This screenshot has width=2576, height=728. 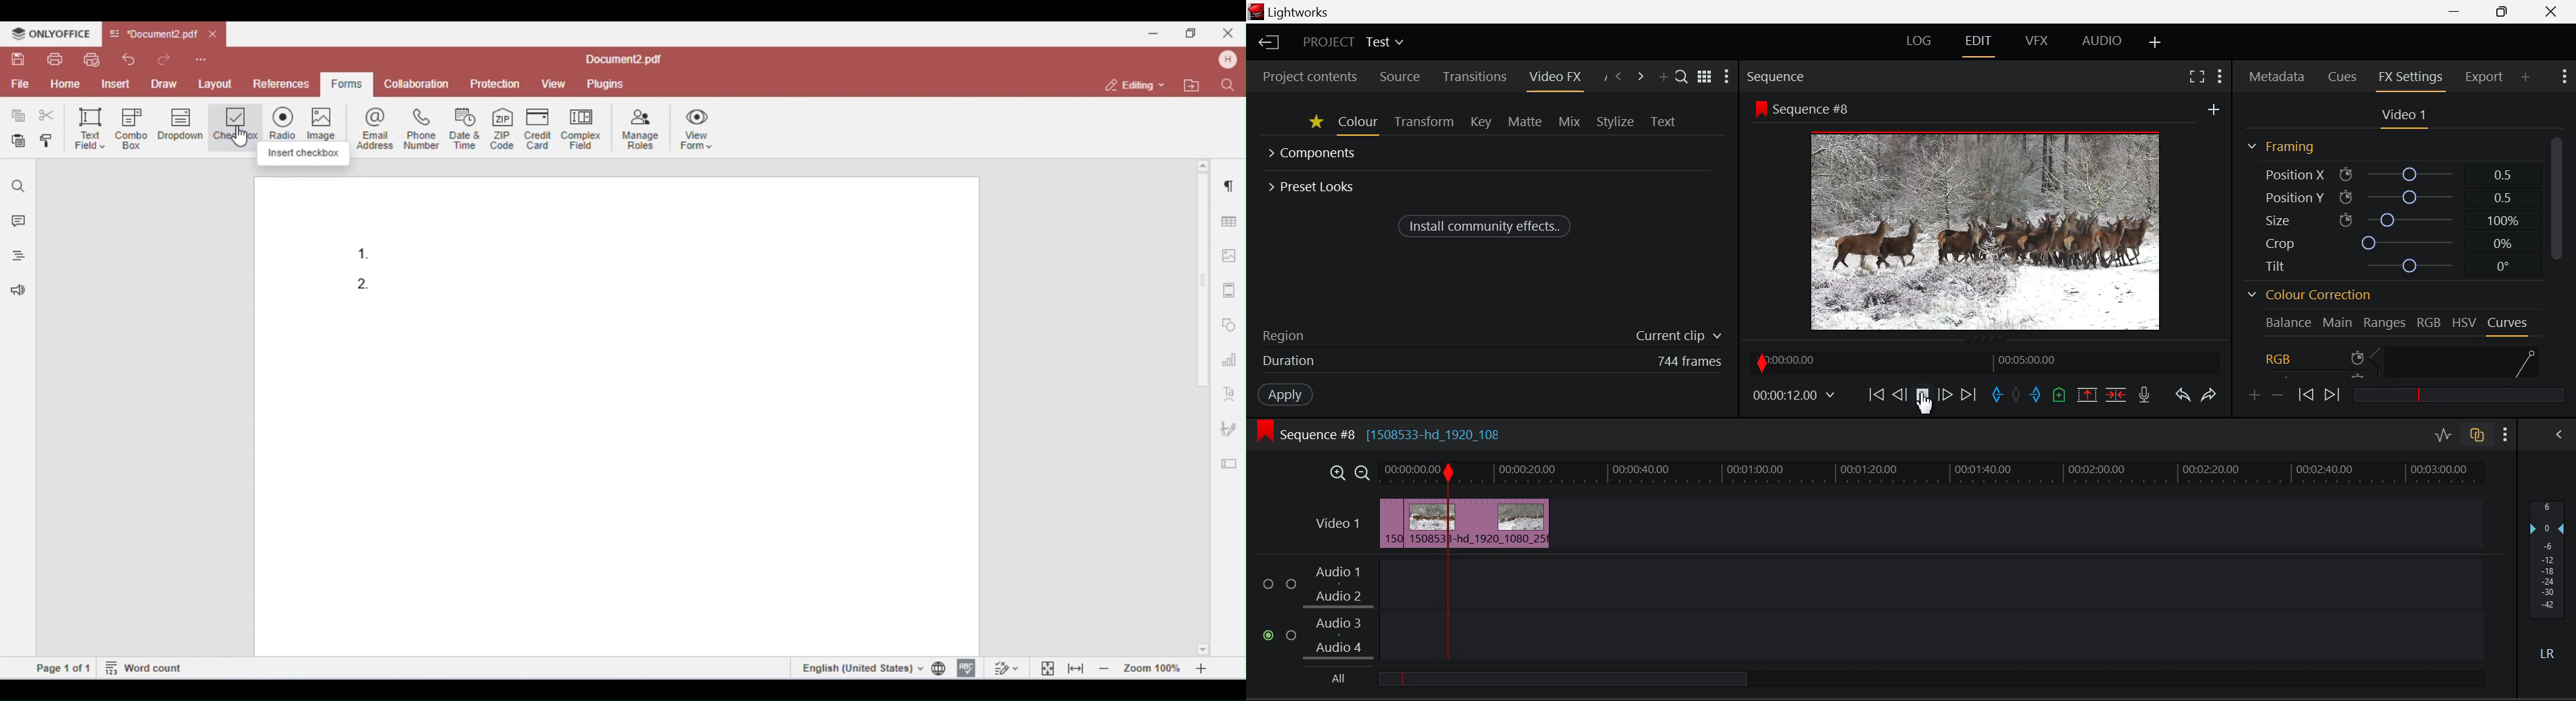 What do you see at coordinates (2558, 436) in the screenshot?
I see `Show Audio Mix` at bounding box center [2558, 436].